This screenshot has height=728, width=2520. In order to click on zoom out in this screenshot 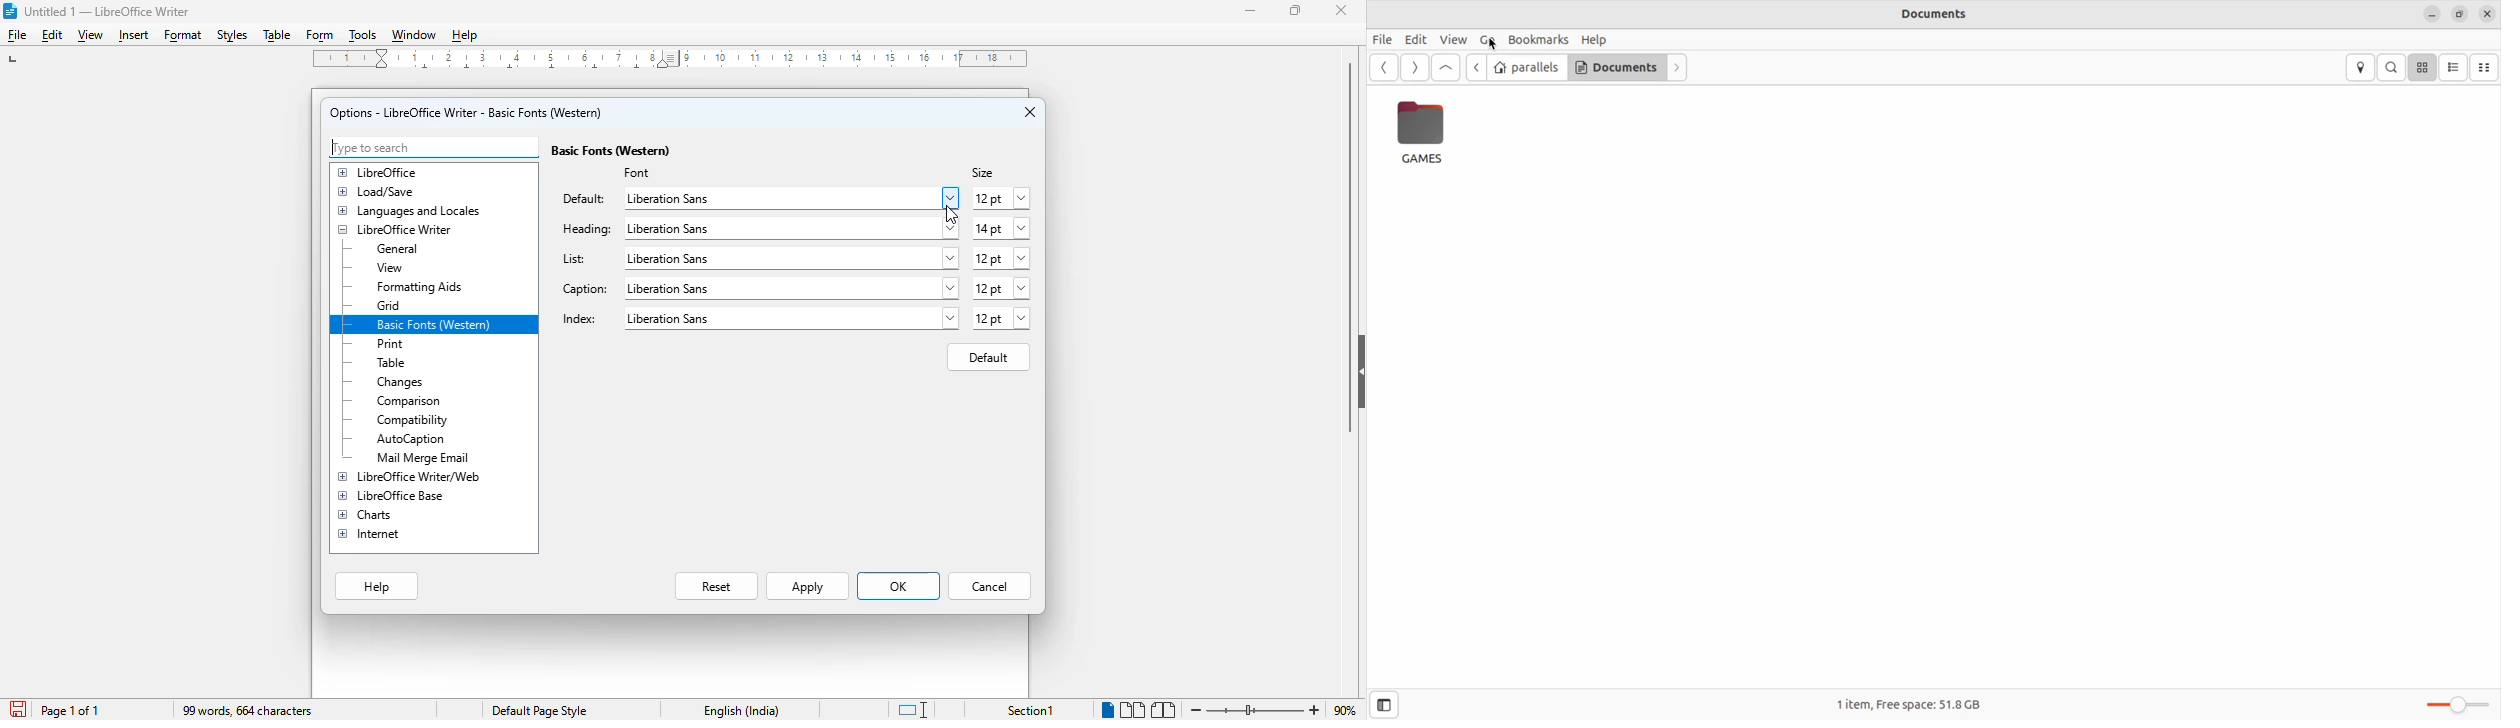, I will do `click(1195, 711)`.